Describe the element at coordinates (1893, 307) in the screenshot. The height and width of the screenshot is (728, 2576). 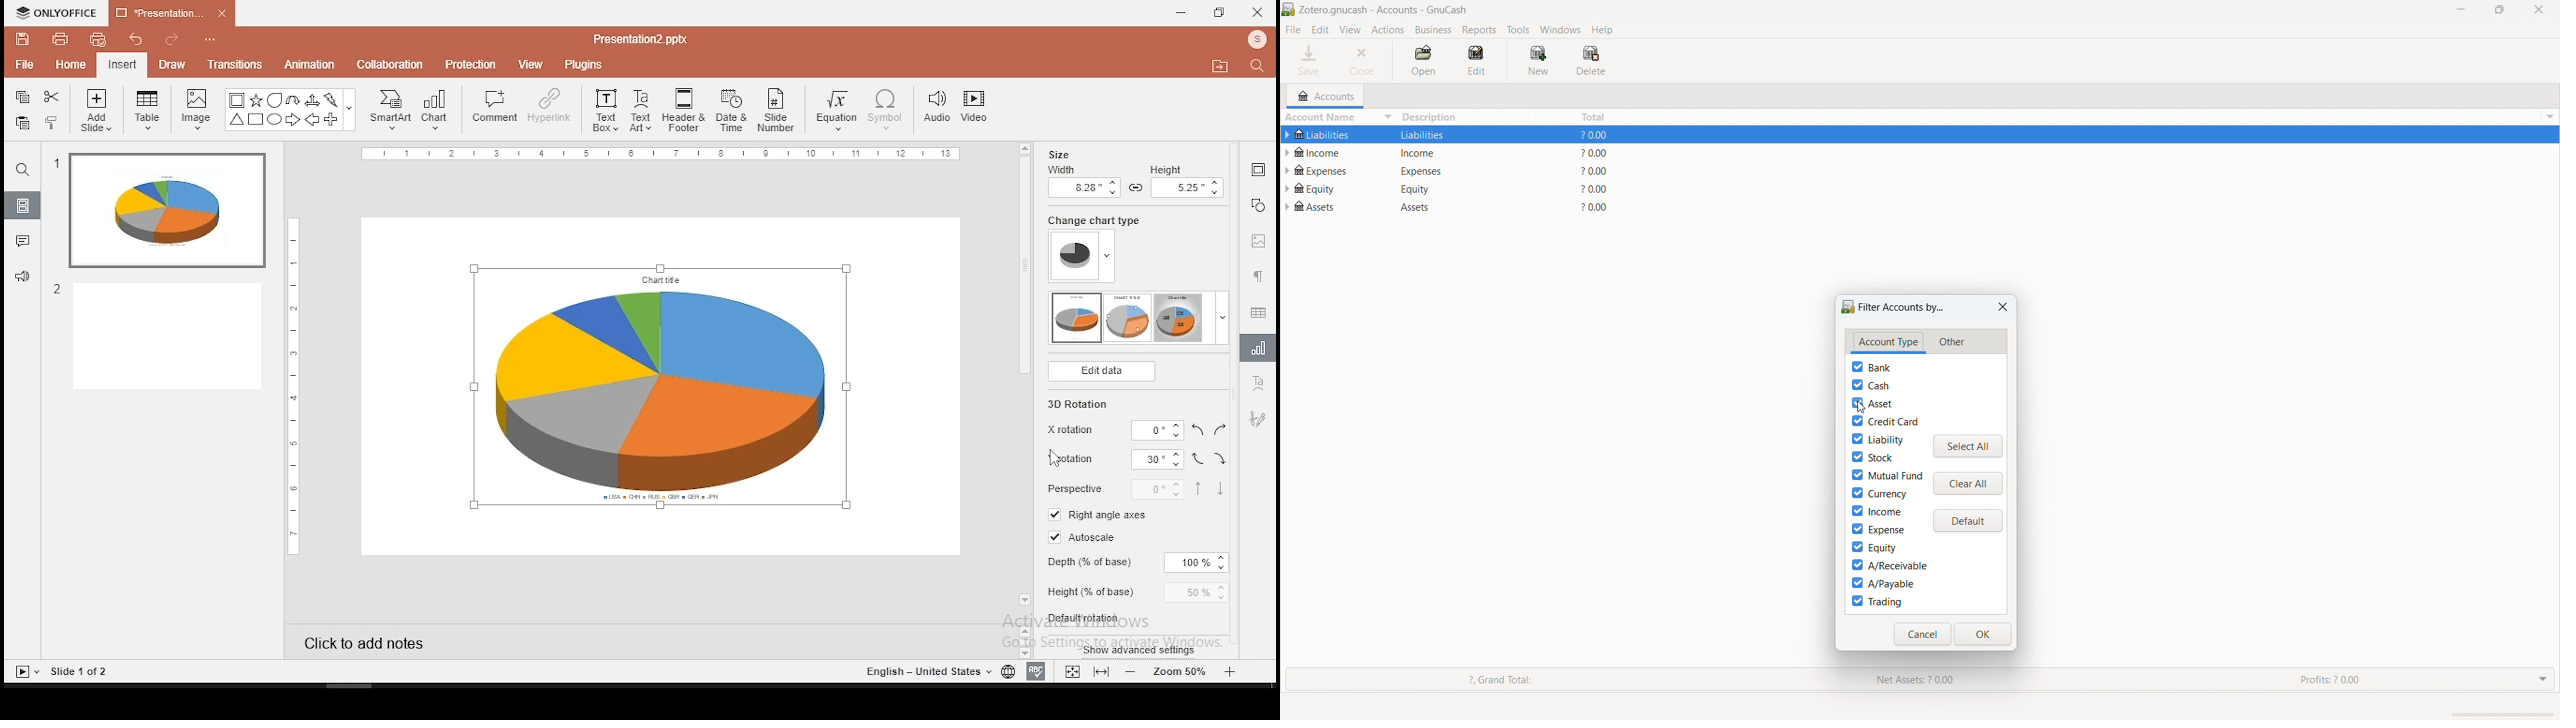
I see `filter accounts by dialogbox` at that location.